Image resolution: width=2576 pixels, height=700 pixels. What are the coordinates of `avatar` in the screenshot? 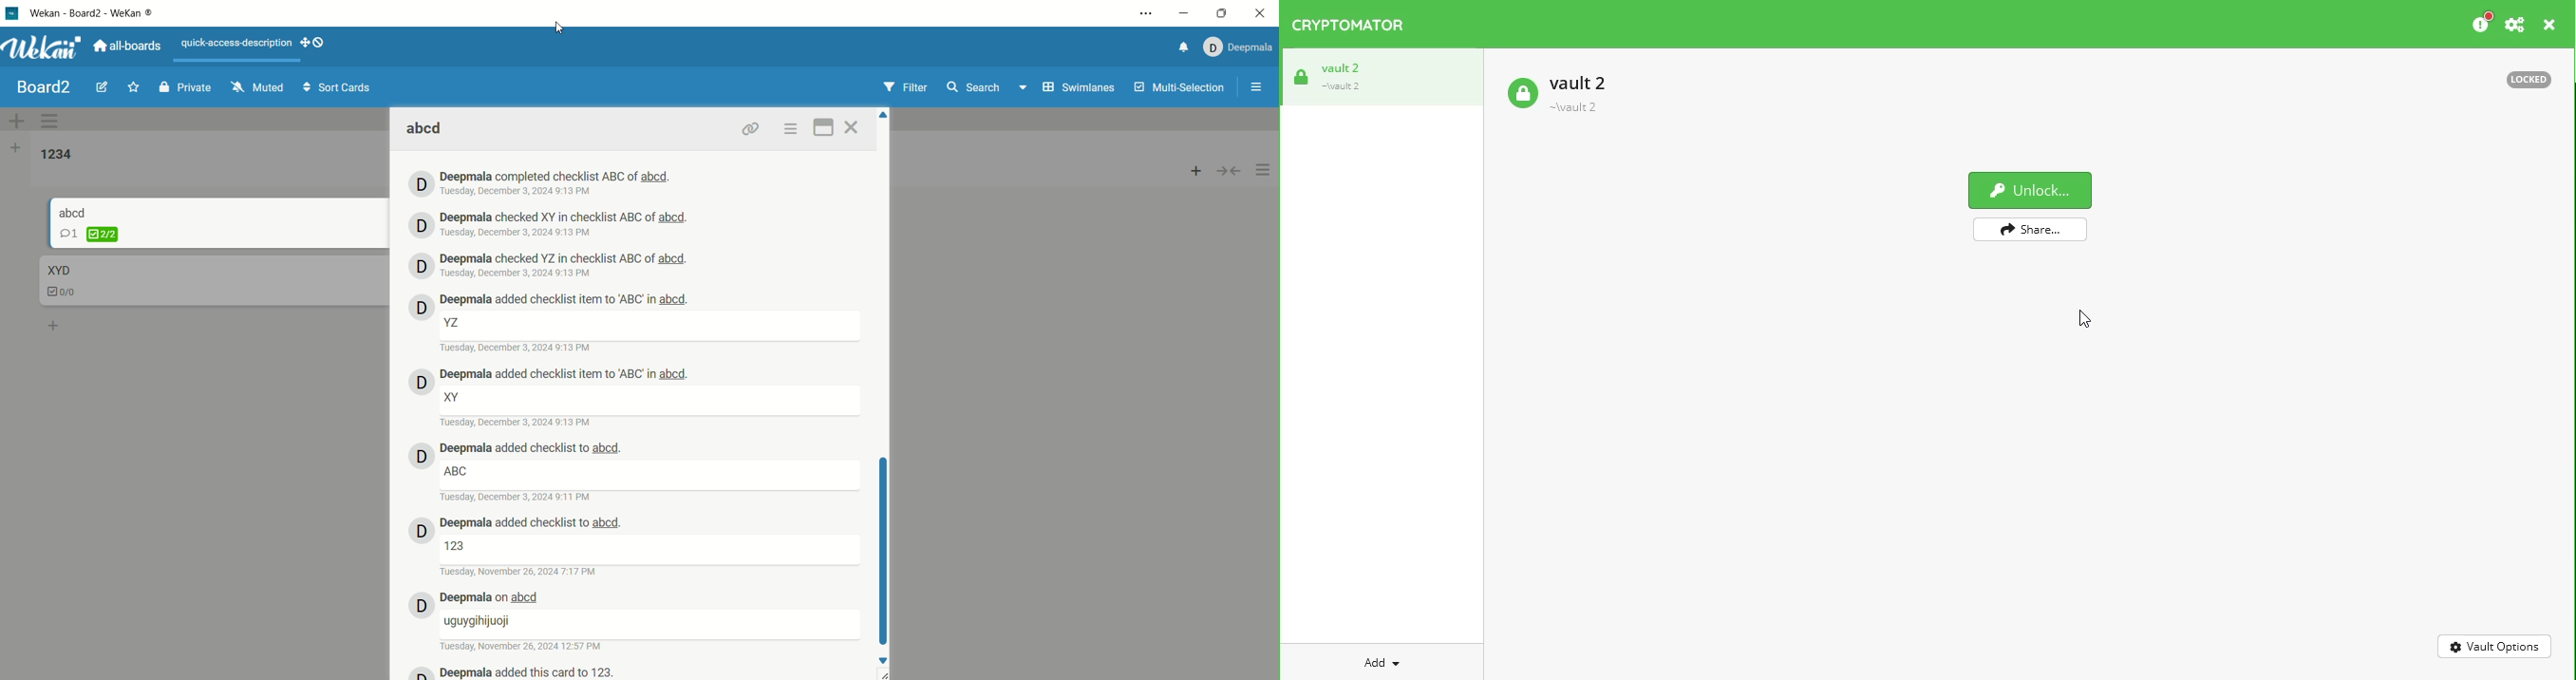 It's located at (422, 265).